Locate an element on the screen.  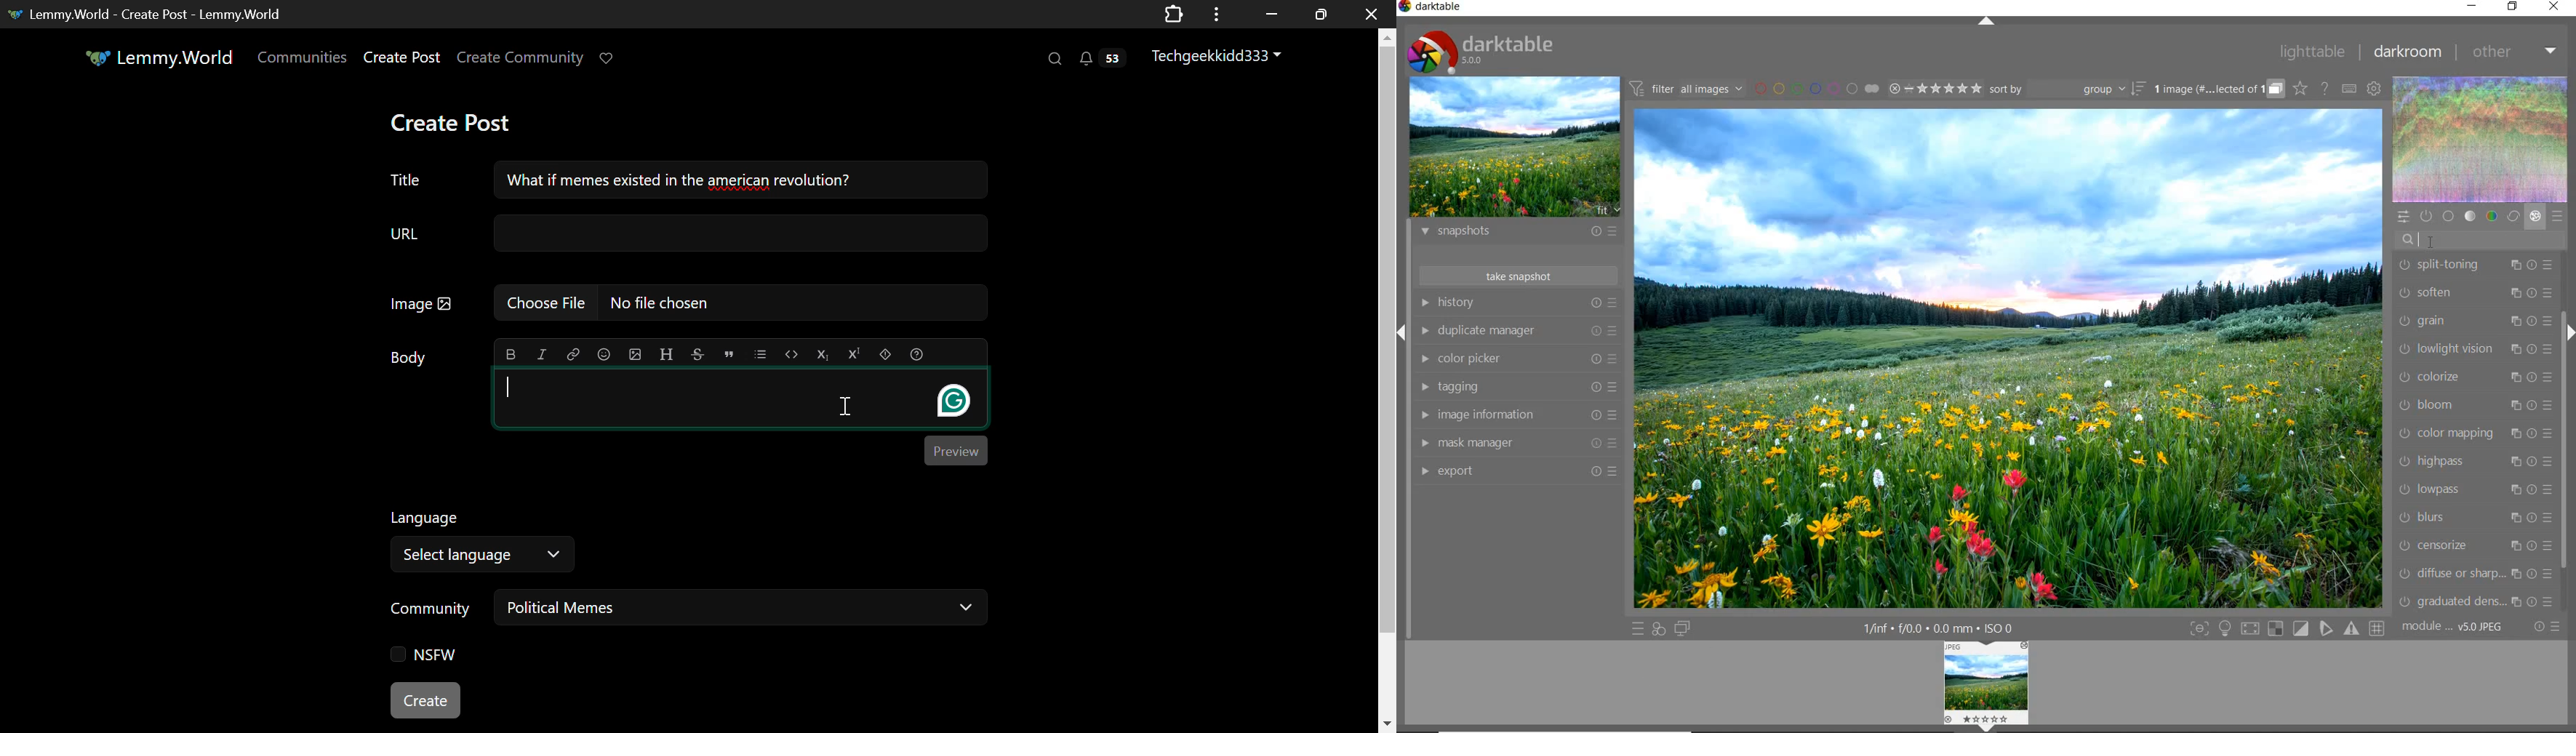
history is located at coordinates (1517, 302).